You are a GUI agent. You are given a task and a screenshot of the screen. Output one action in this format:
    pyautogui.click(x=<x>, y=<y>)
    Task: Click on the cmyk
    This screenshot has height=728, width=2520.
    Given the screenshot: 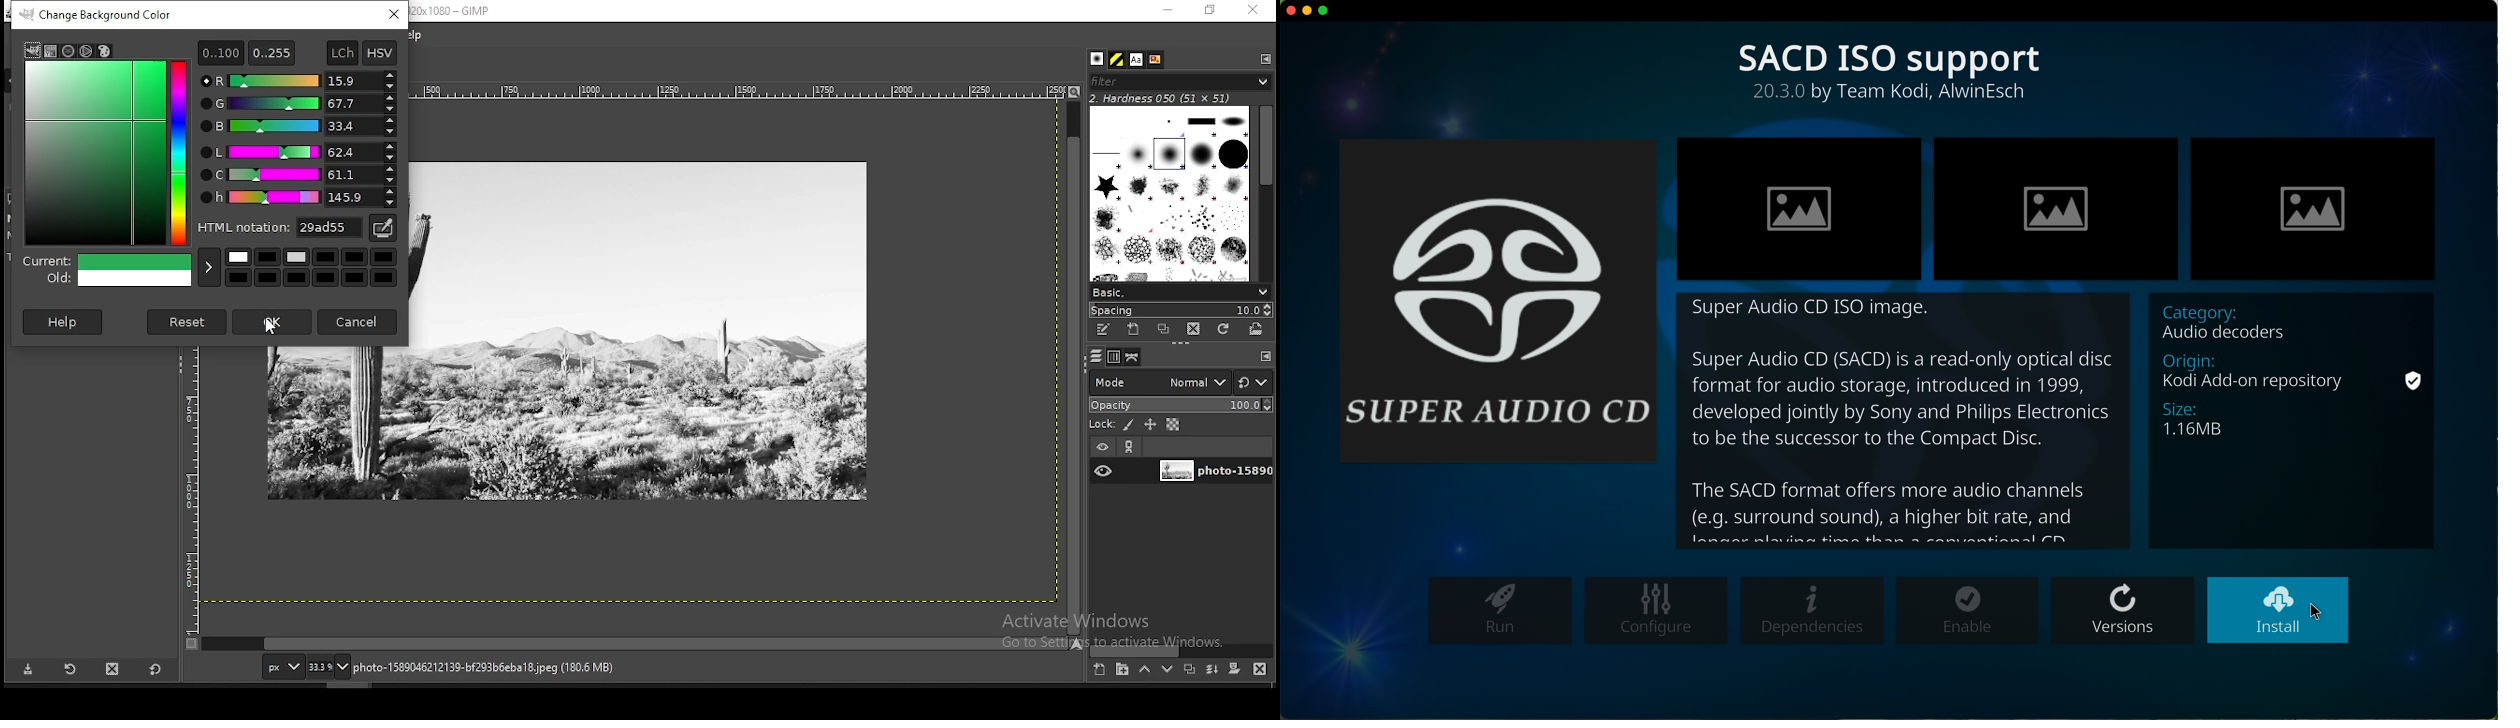 What is the action you would take?
    pyautogui.click(x=52, y=52)
    